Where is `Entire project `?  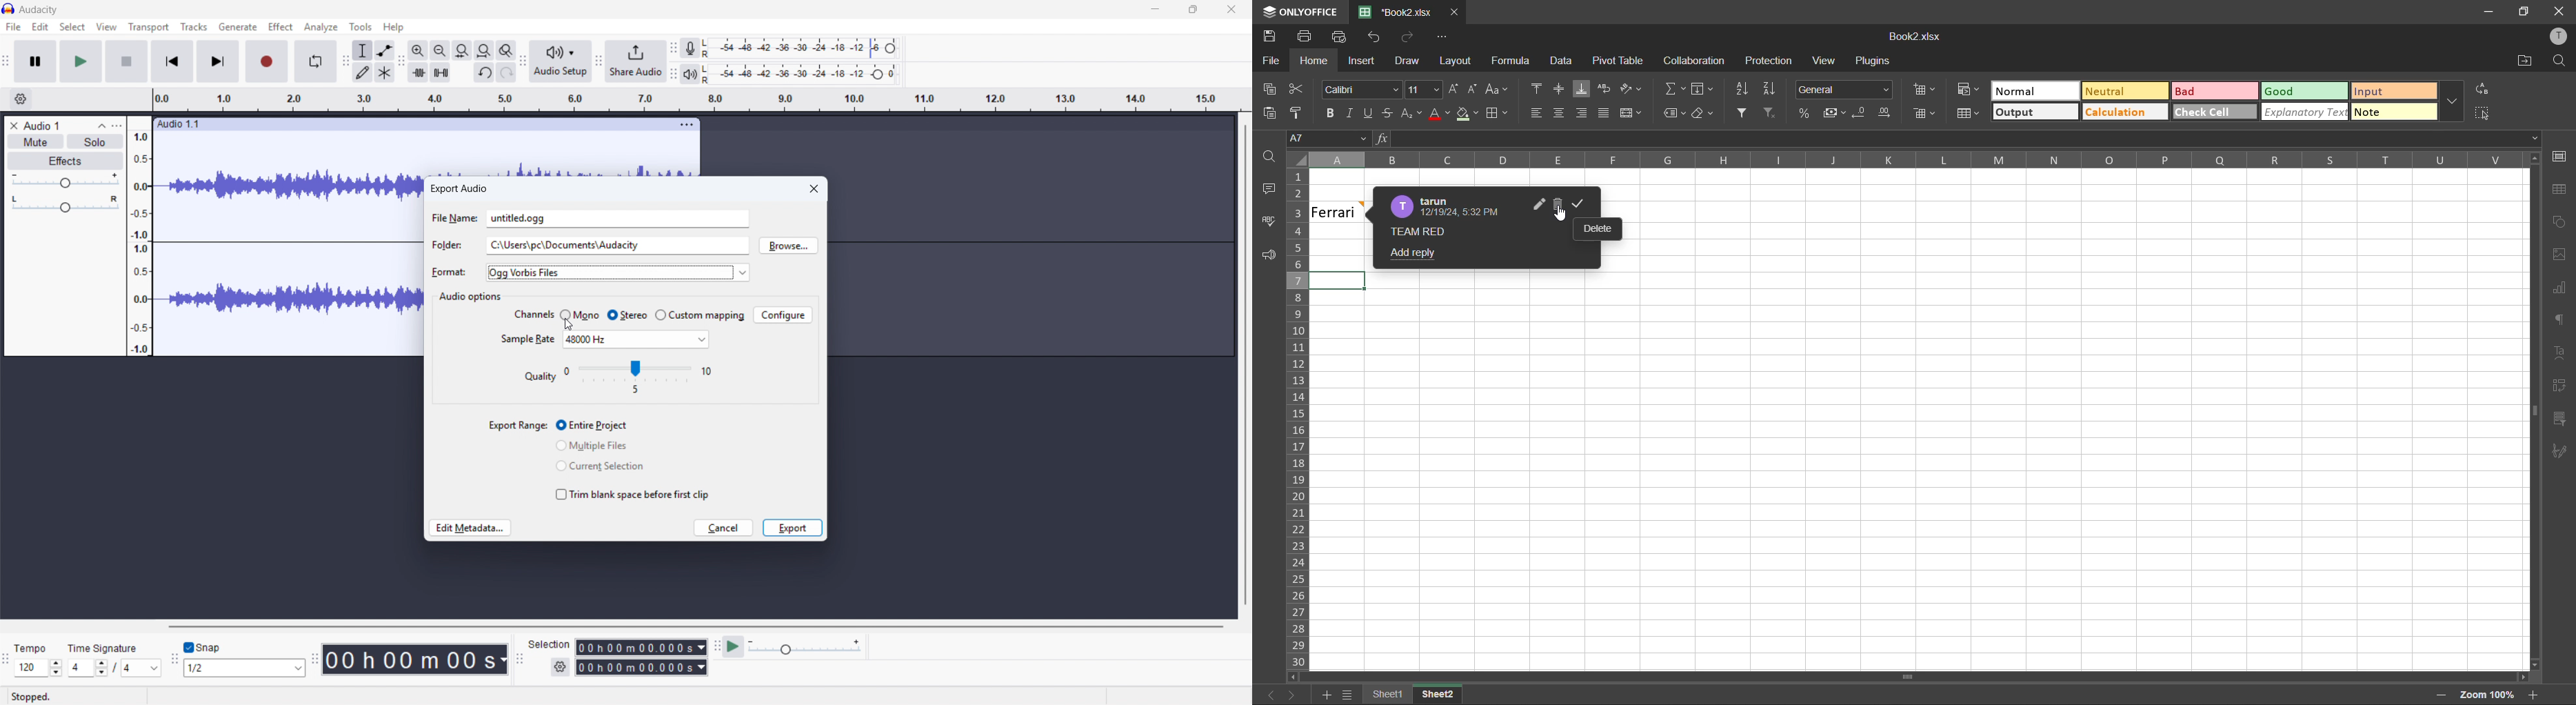
Entire project  is located at coordinates (592, 425).